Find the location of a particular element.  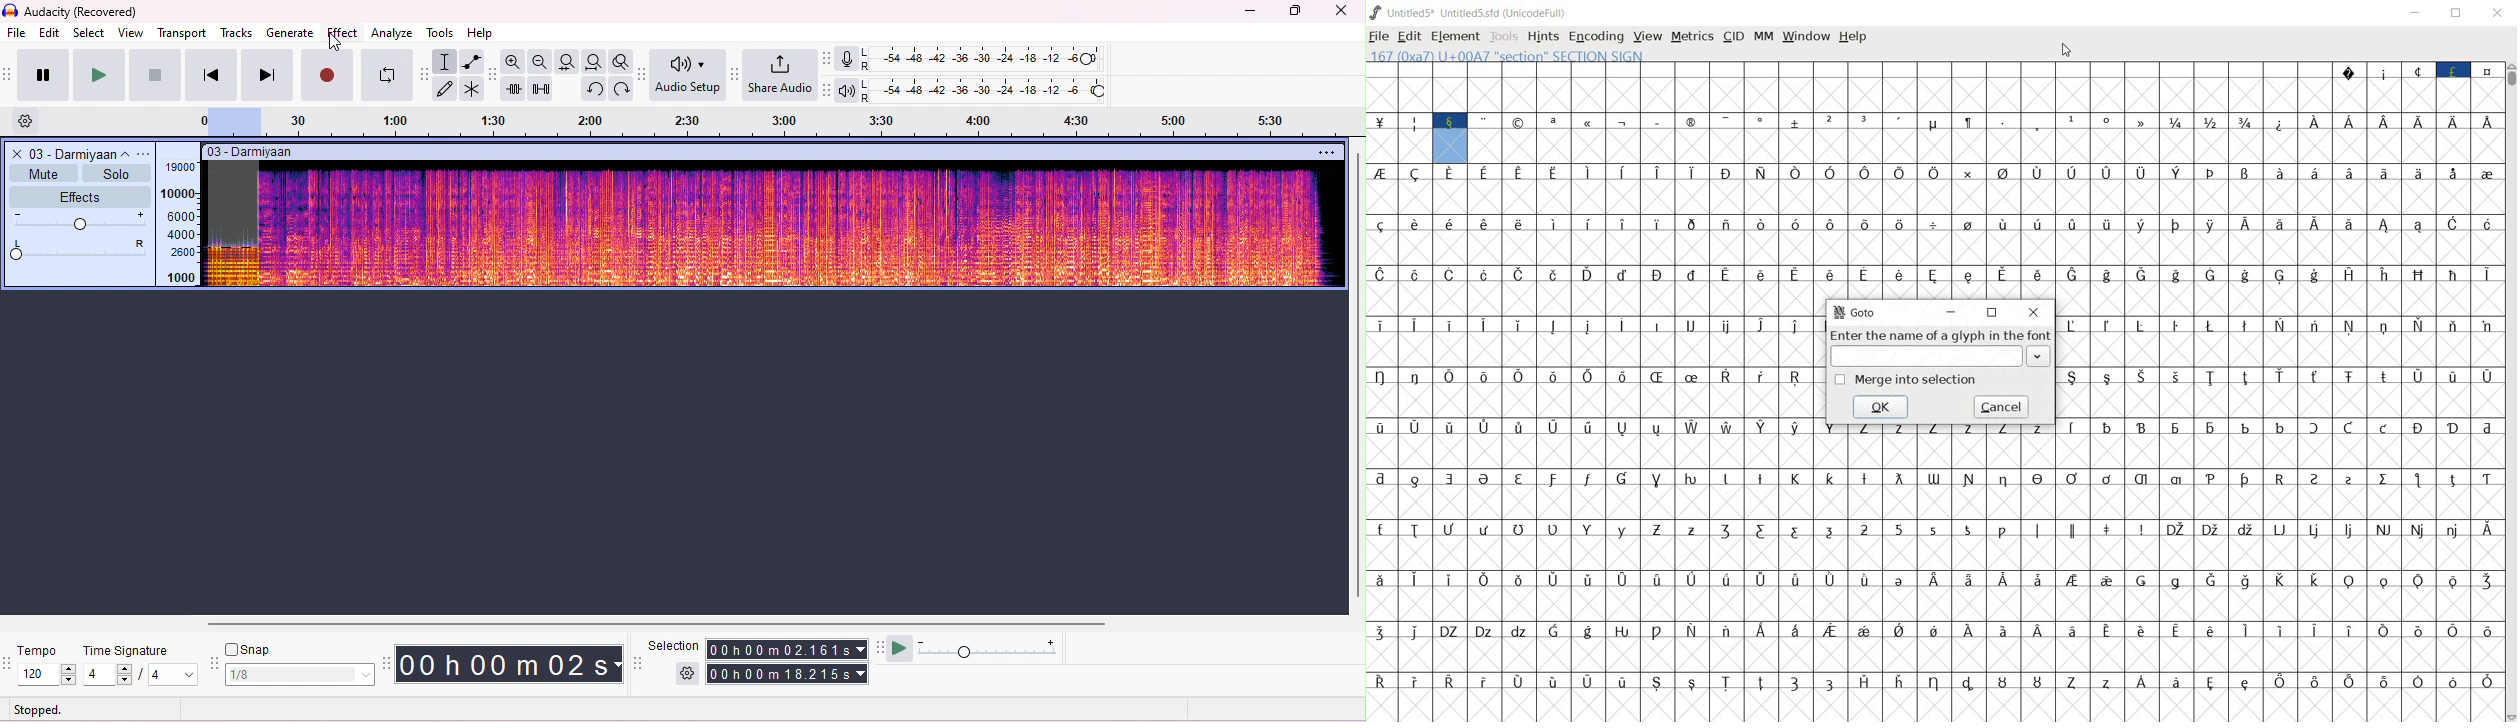

recording level is located at coordinates (987, 60).